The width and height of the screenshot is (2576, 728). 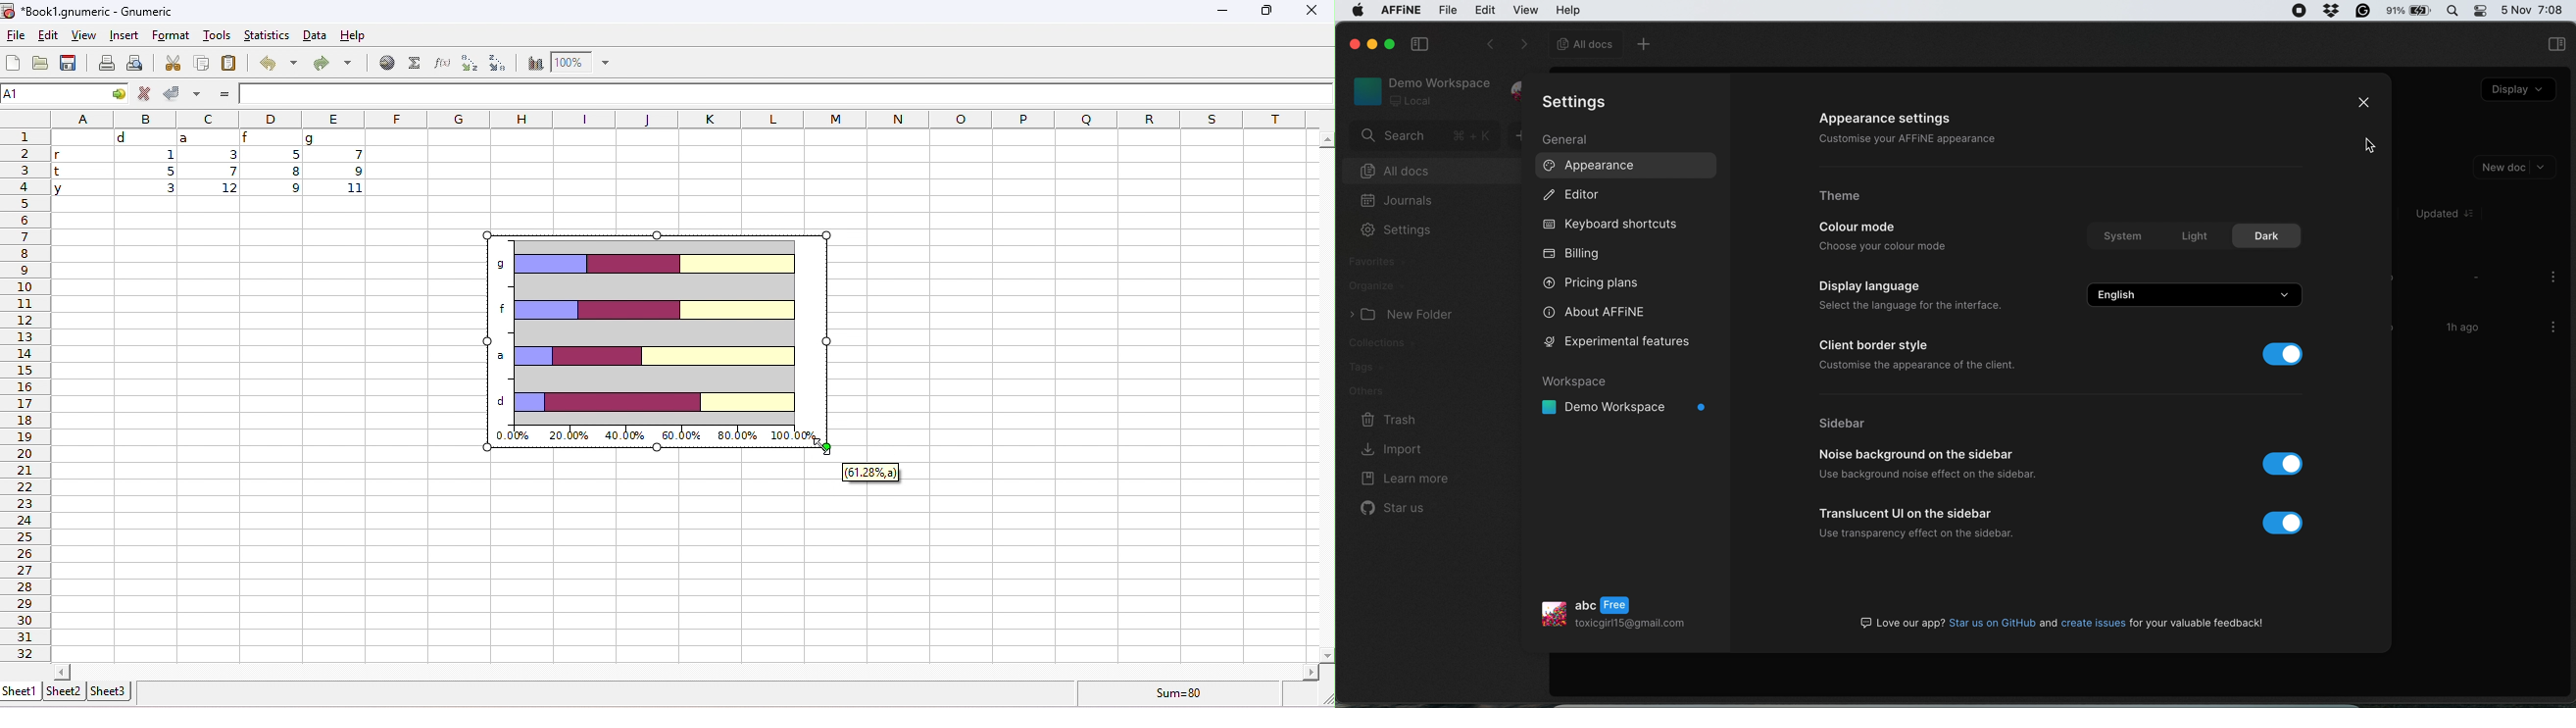 I want to click on 1h ago, so click(x=2460, y=328).